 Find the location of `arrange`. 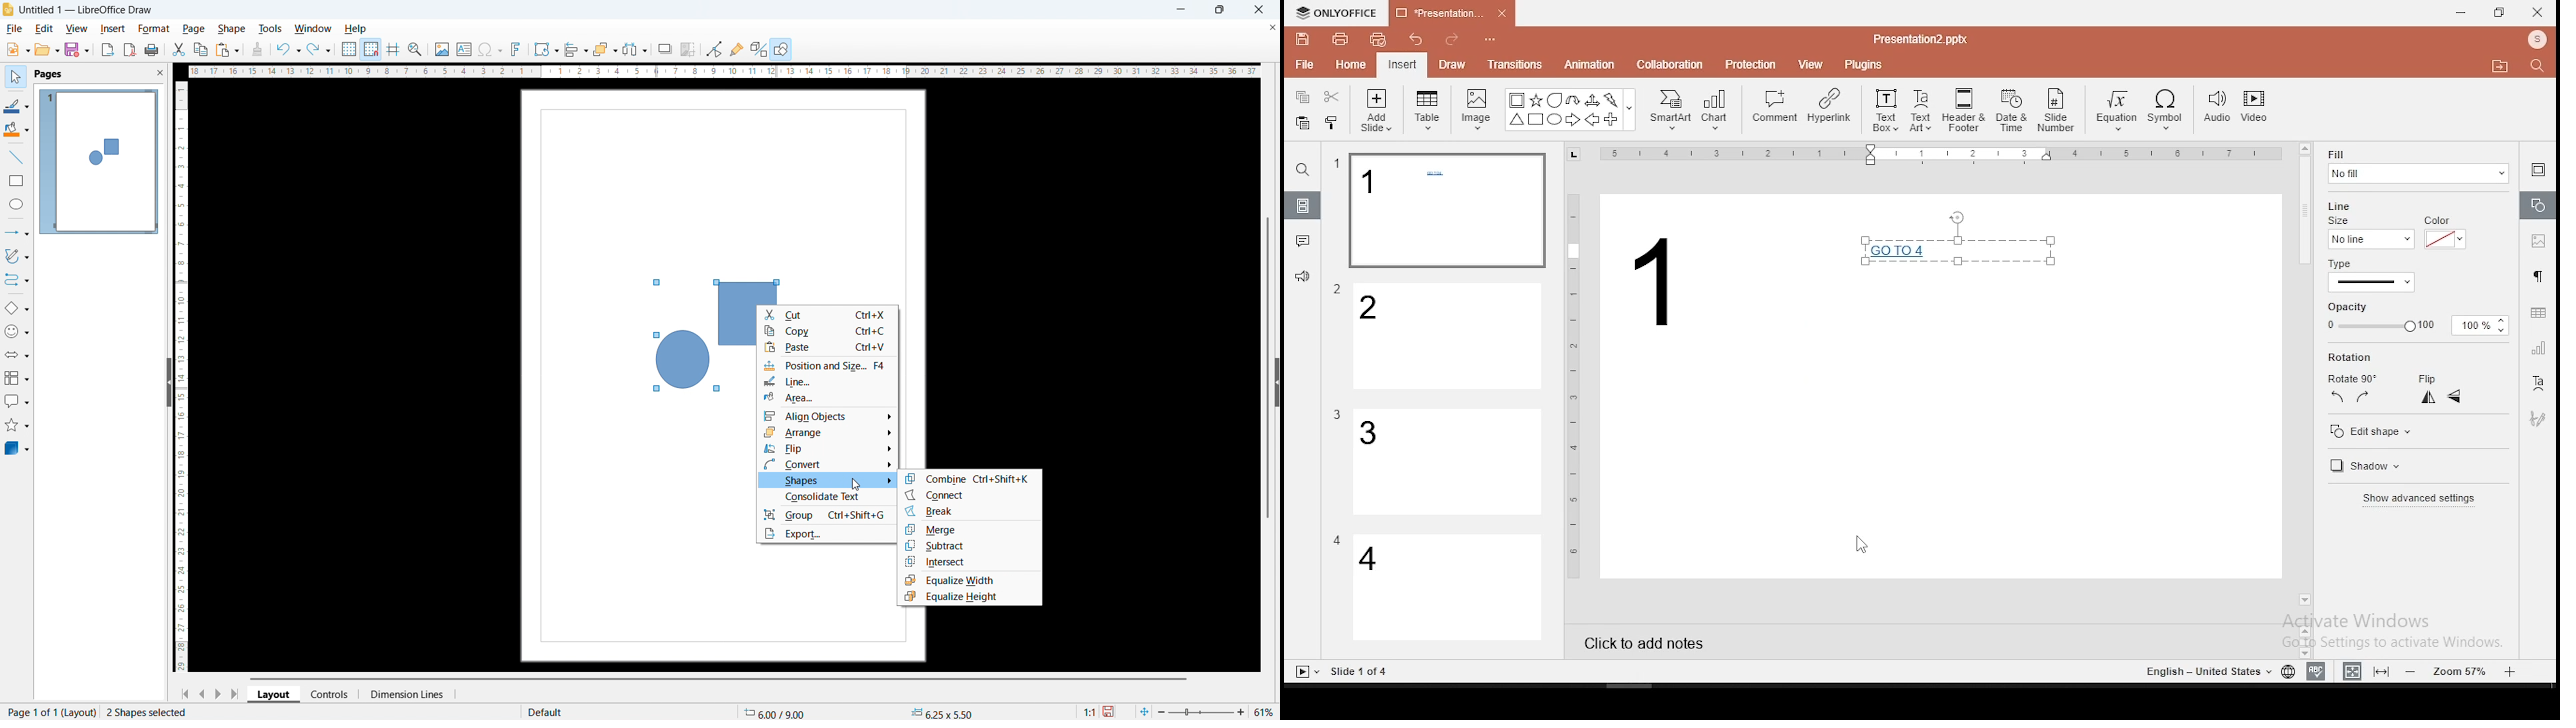

arrange is located at coordinates (604, 50).